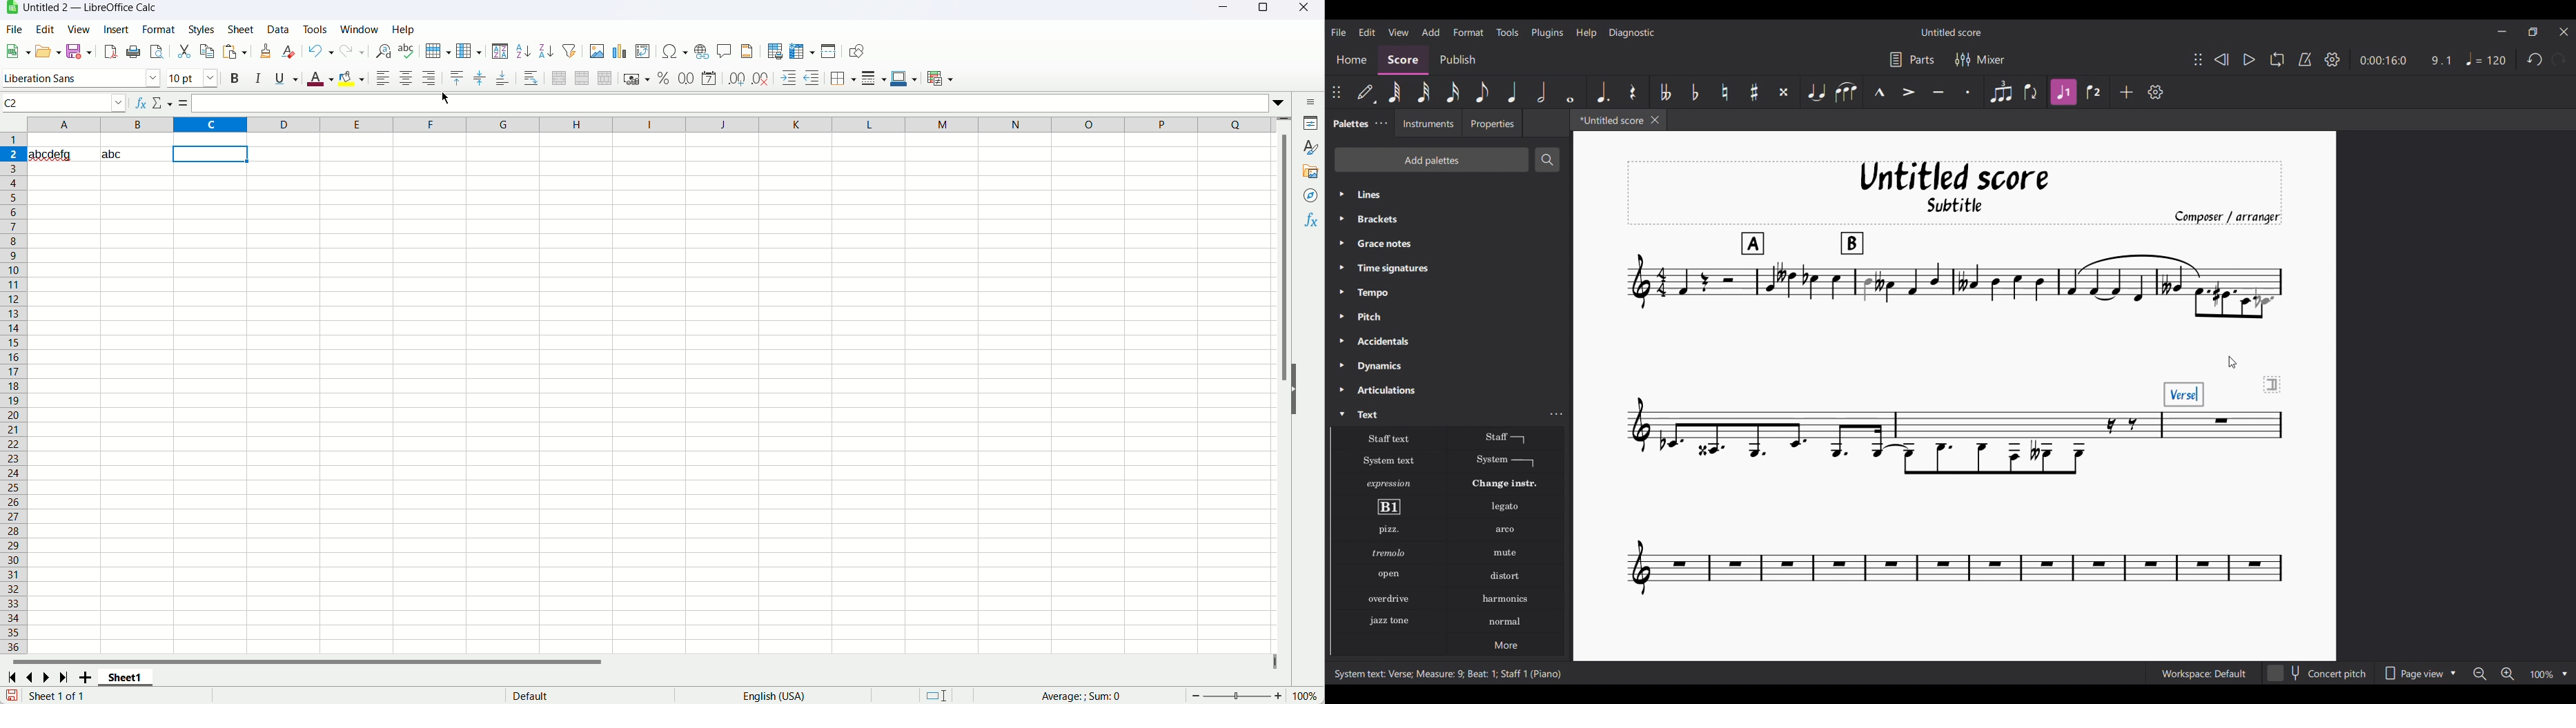 The width and height of the screenshot is (2576, 728). Describe the element at coordinates (641, 51) in the screenshot. I see `insert pivot table` at that location.